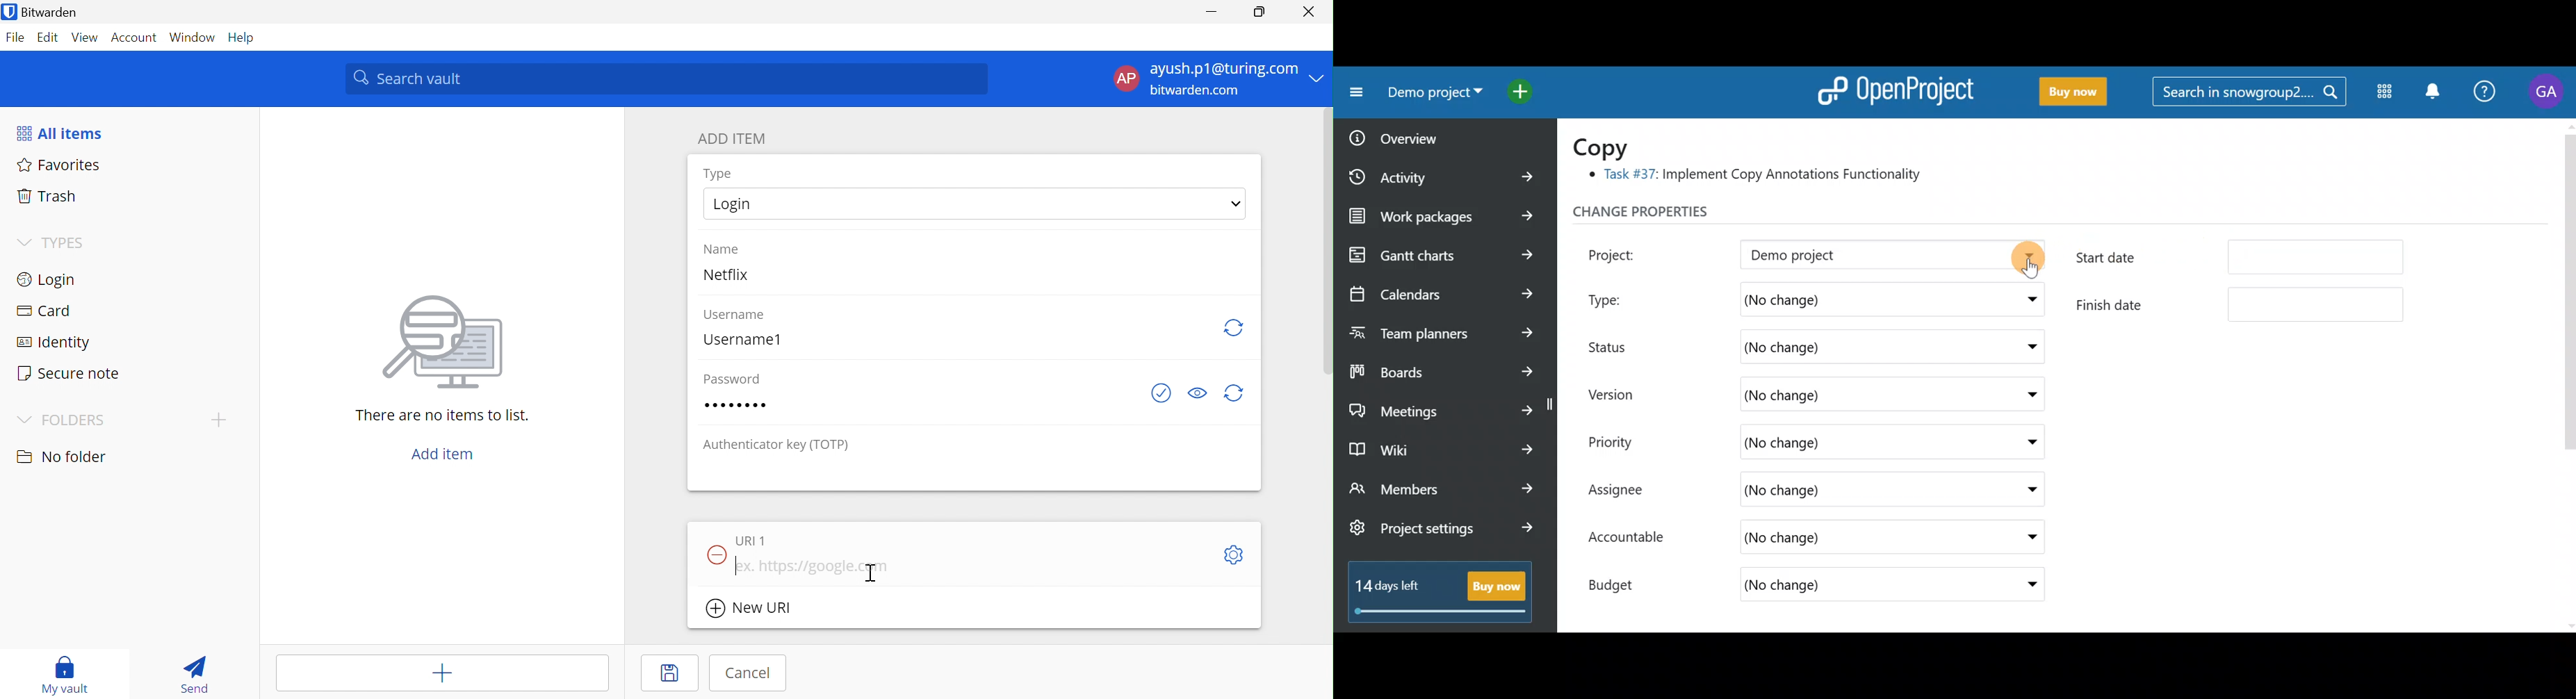  I want to click on Username1, so click(742, 340).